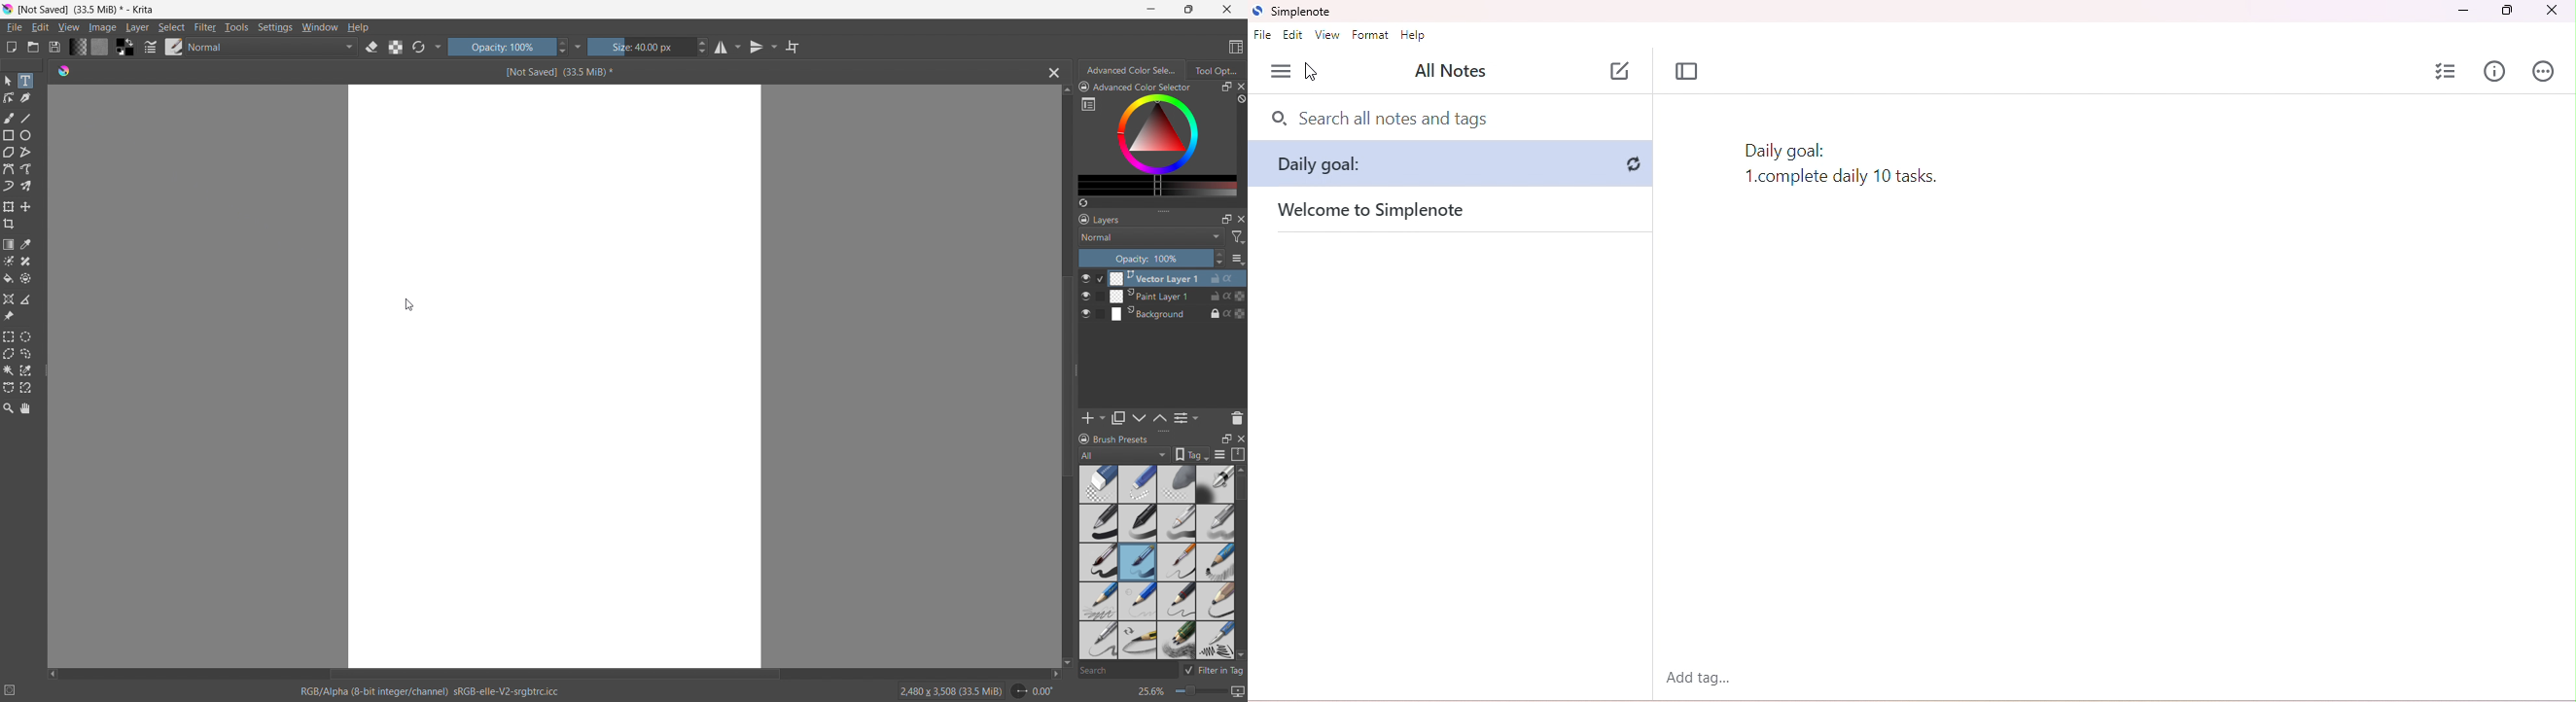 The image size is (2576, 728). I want to click on view, so click(1327, 35).